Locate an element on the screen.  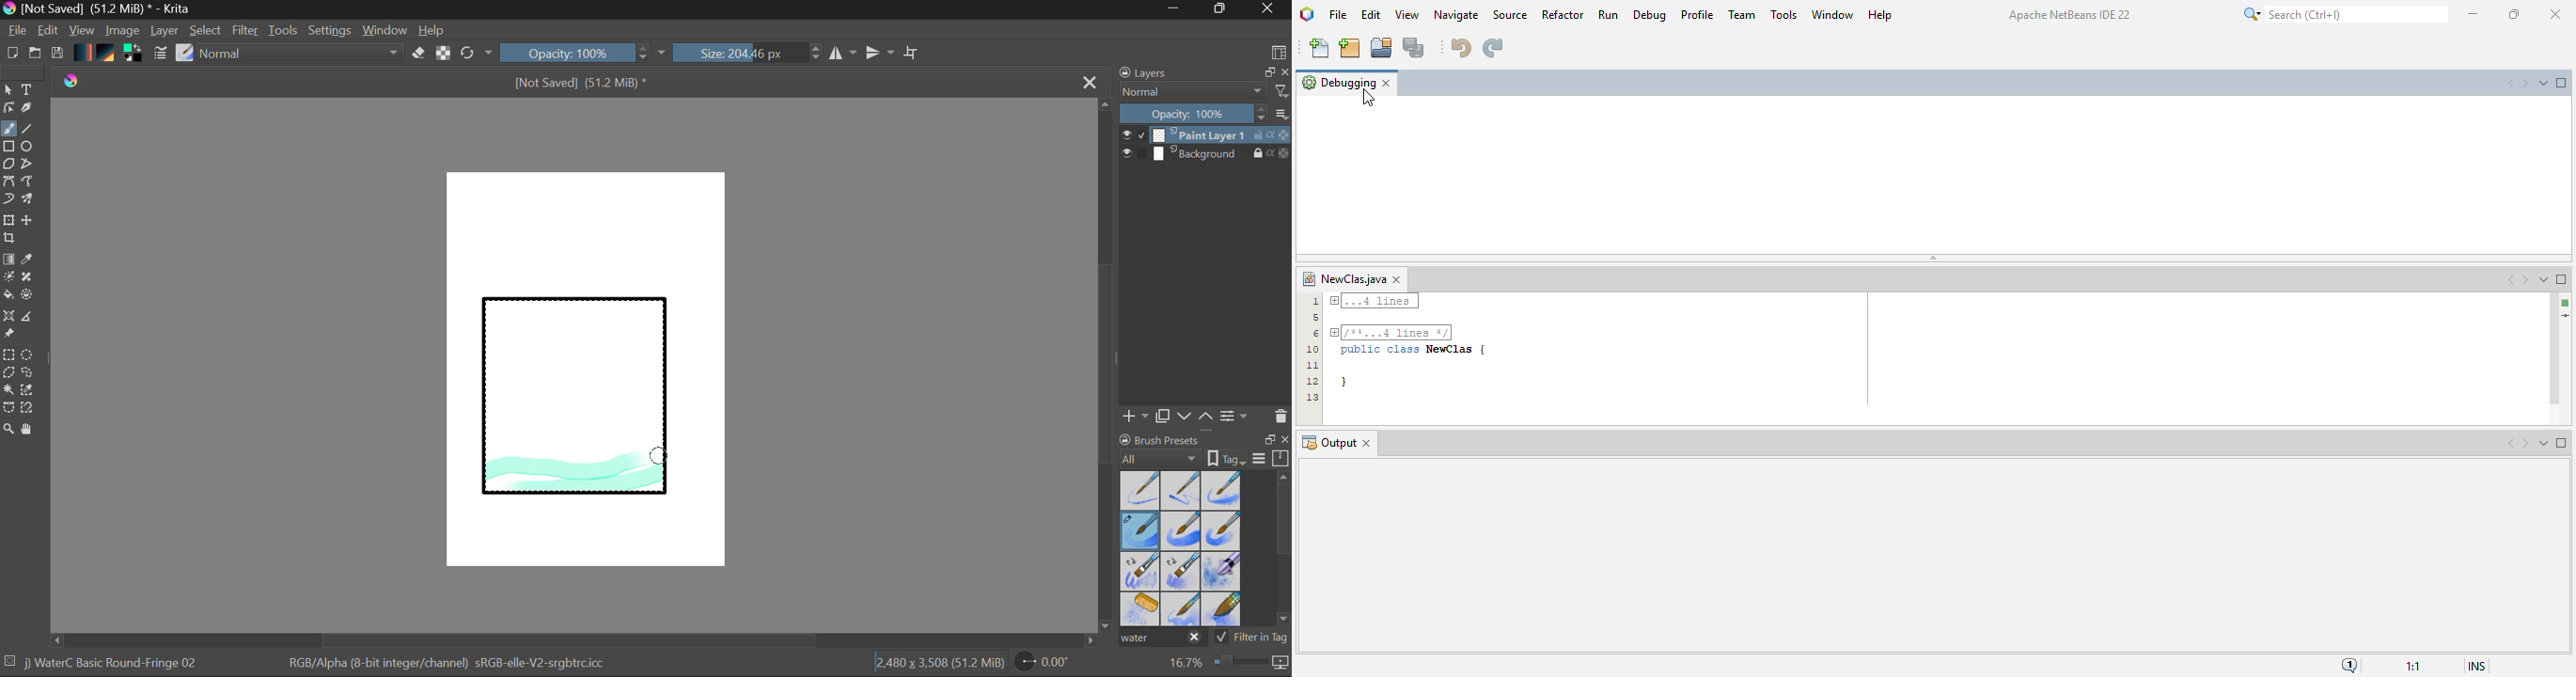
close is located at coordinates (2554, 14).